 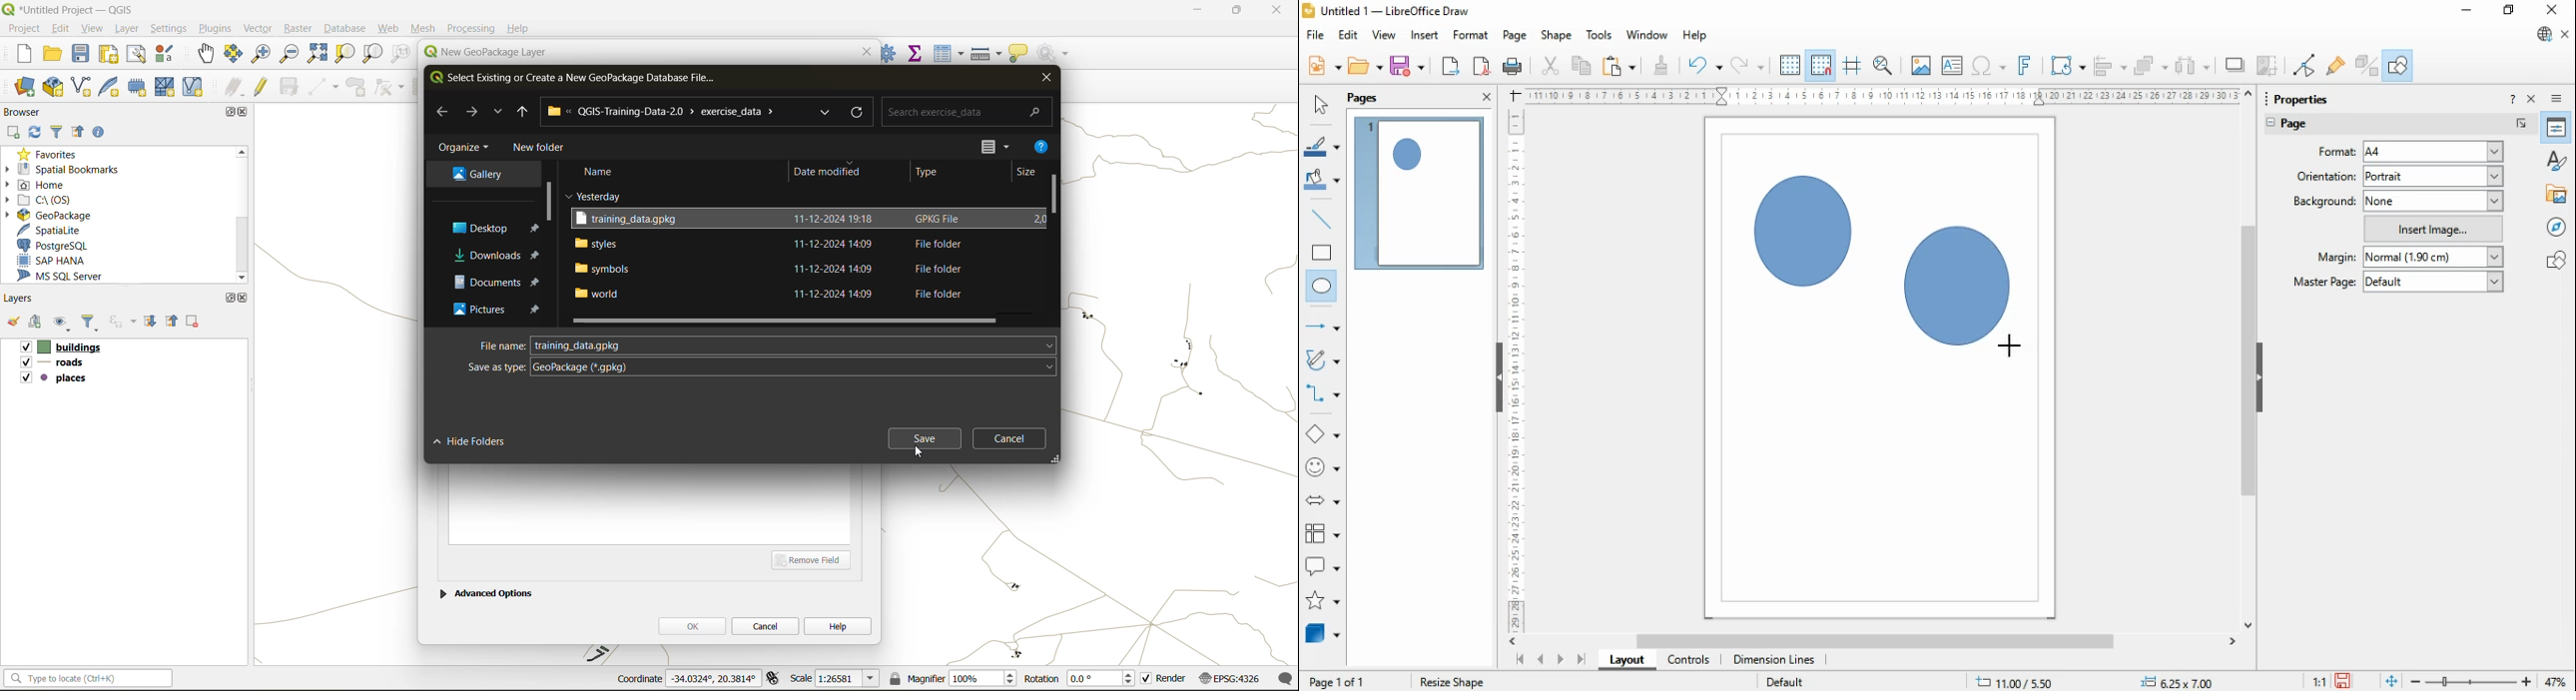 What do you see at coordinates (81, 133) in the screenshot?
I see `collapse all` at bounding box center [81, 133].